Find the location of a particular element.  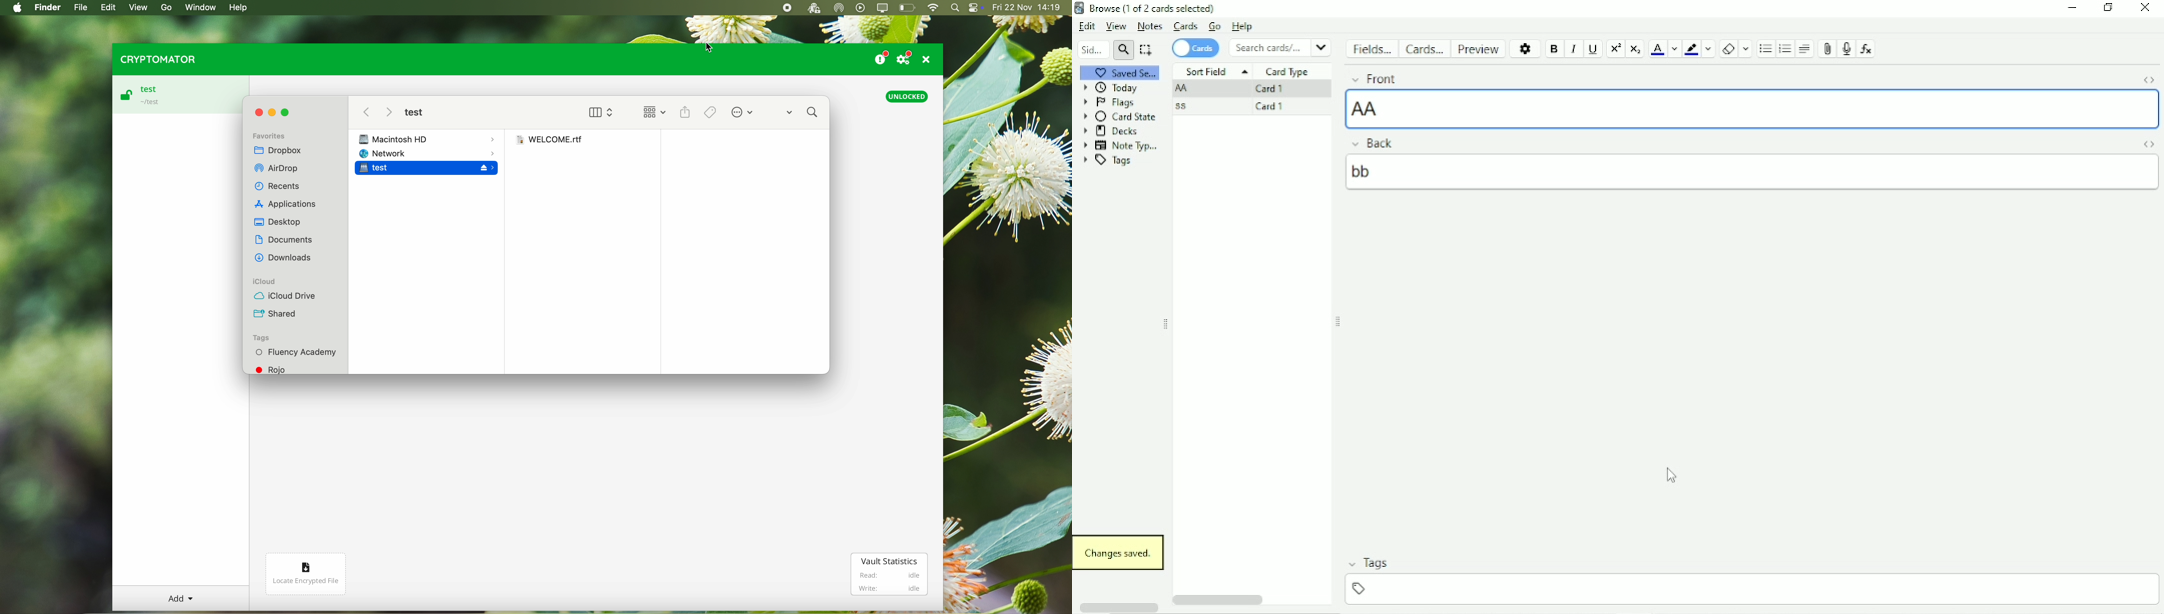

Card State is located at coordinates (1121, 117).